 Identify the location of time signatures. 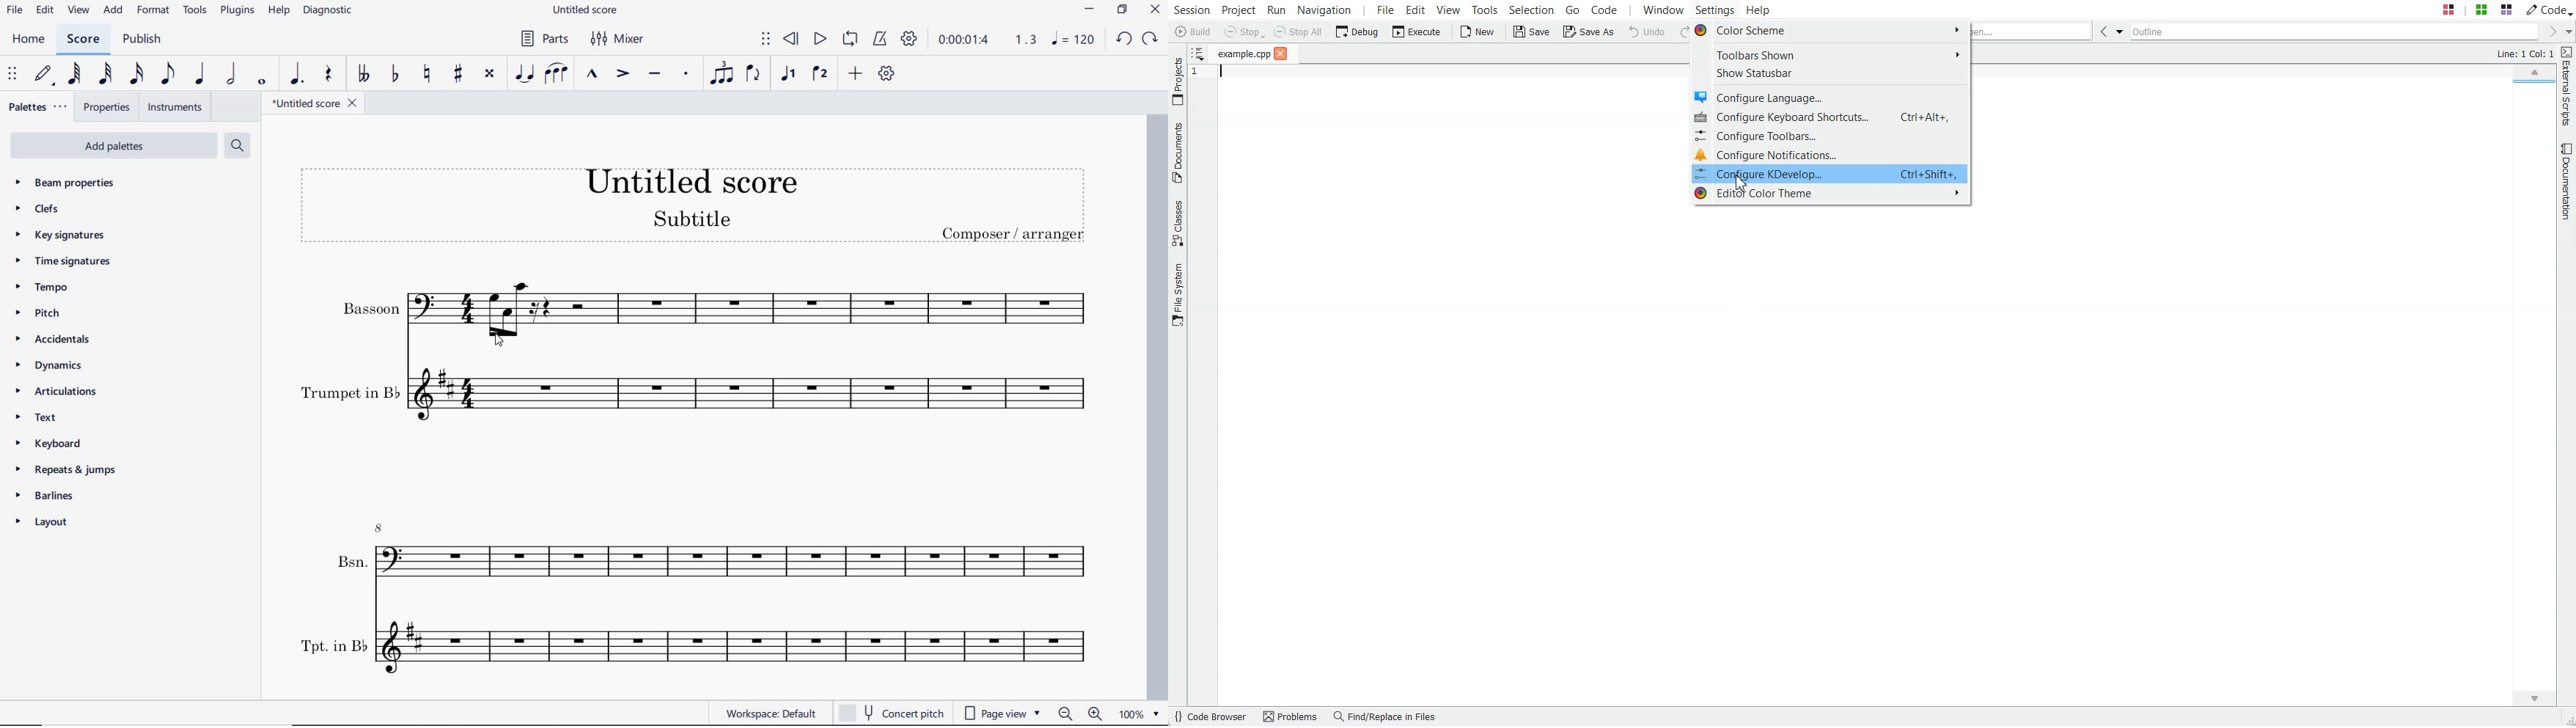
(60, 262).